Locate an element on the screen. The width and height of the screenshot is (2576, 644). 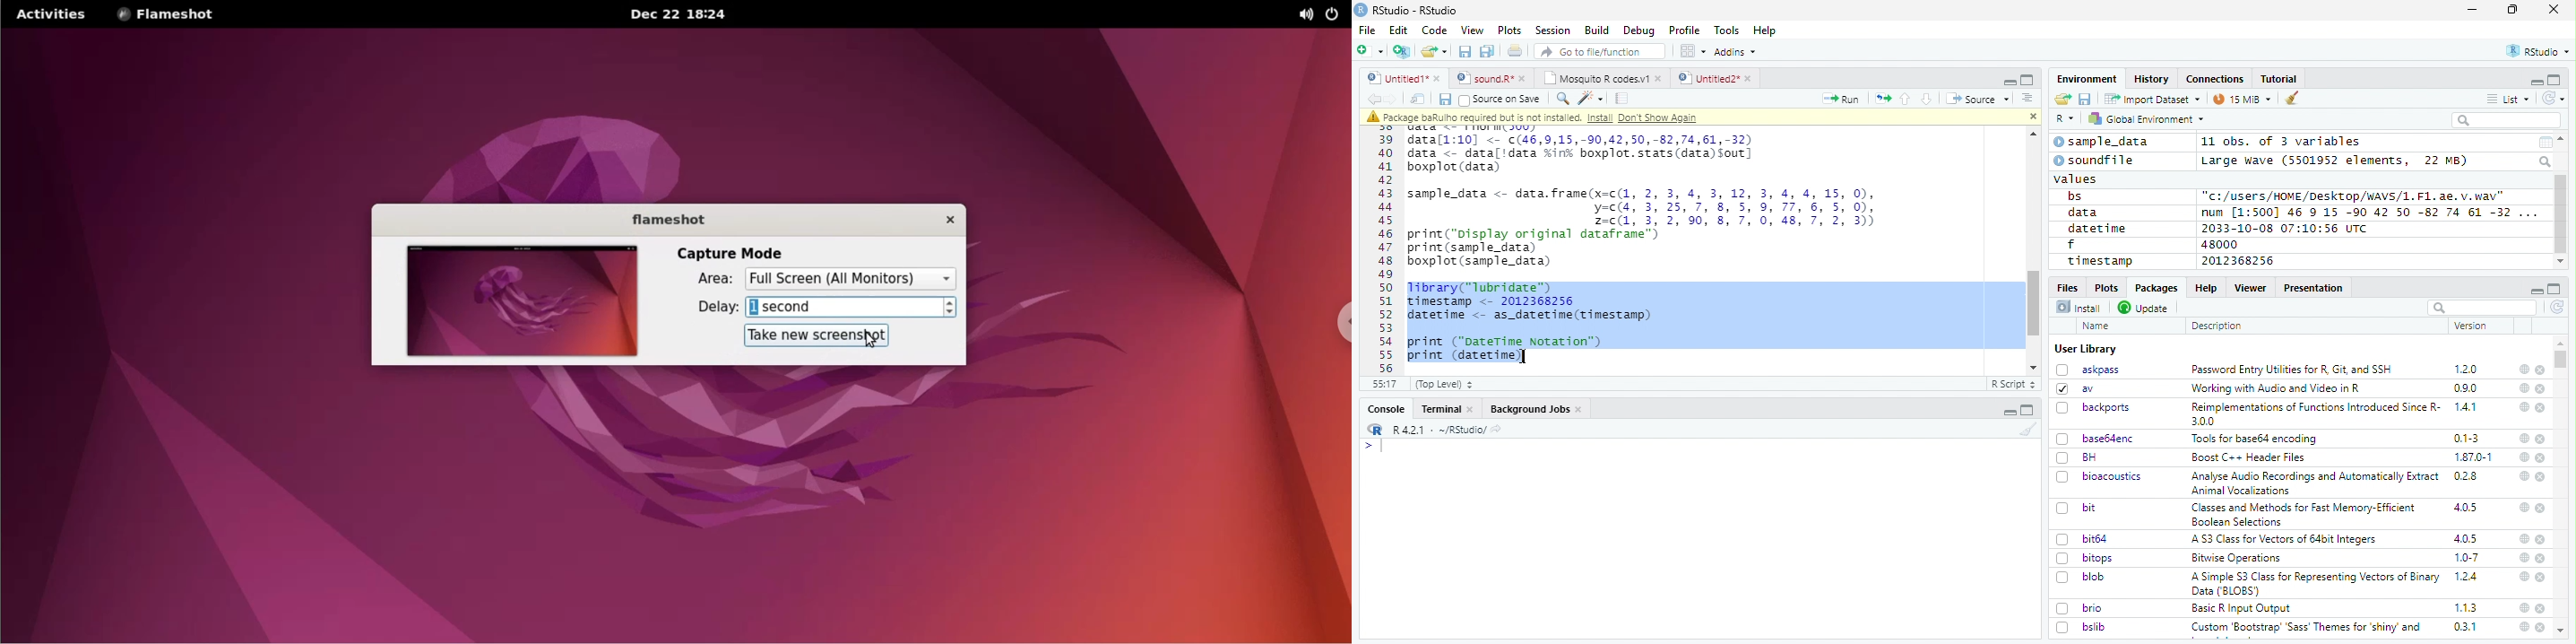
full screen is located at coordinates (2554, 289).